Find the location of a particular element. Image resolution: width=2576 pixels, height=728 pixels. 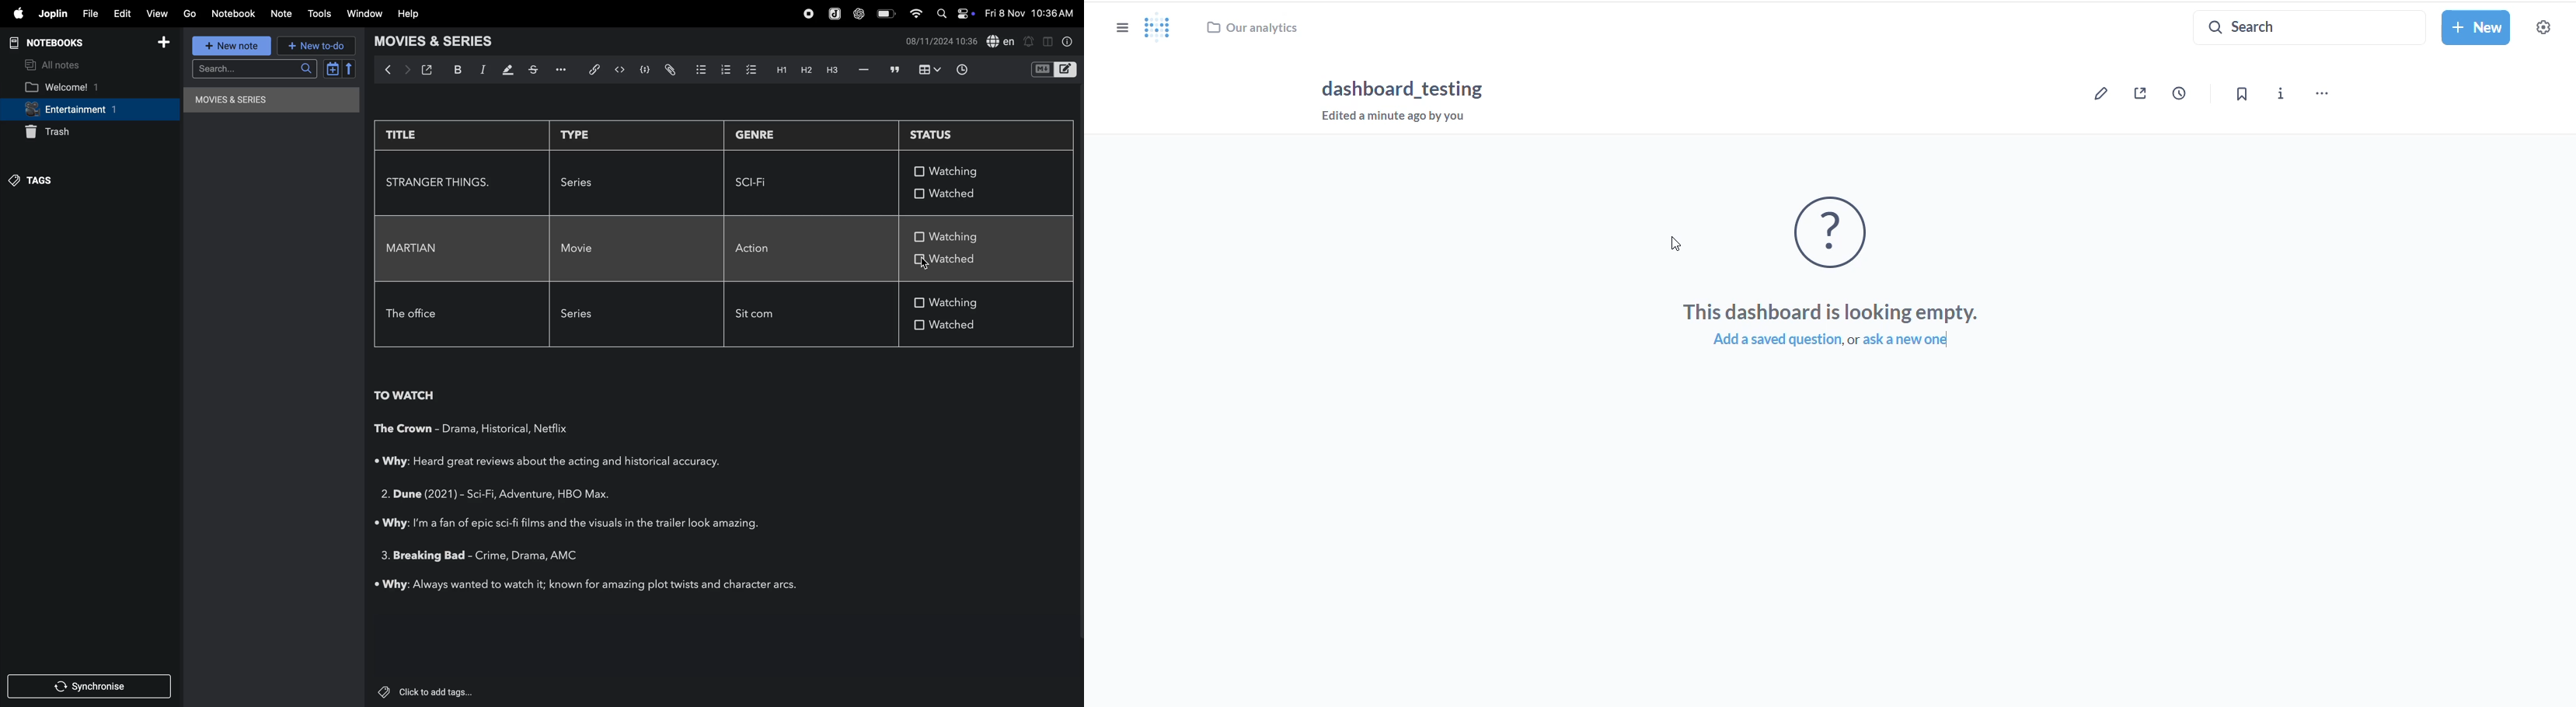

Metabase logo is located at coordinates (1167, 28).